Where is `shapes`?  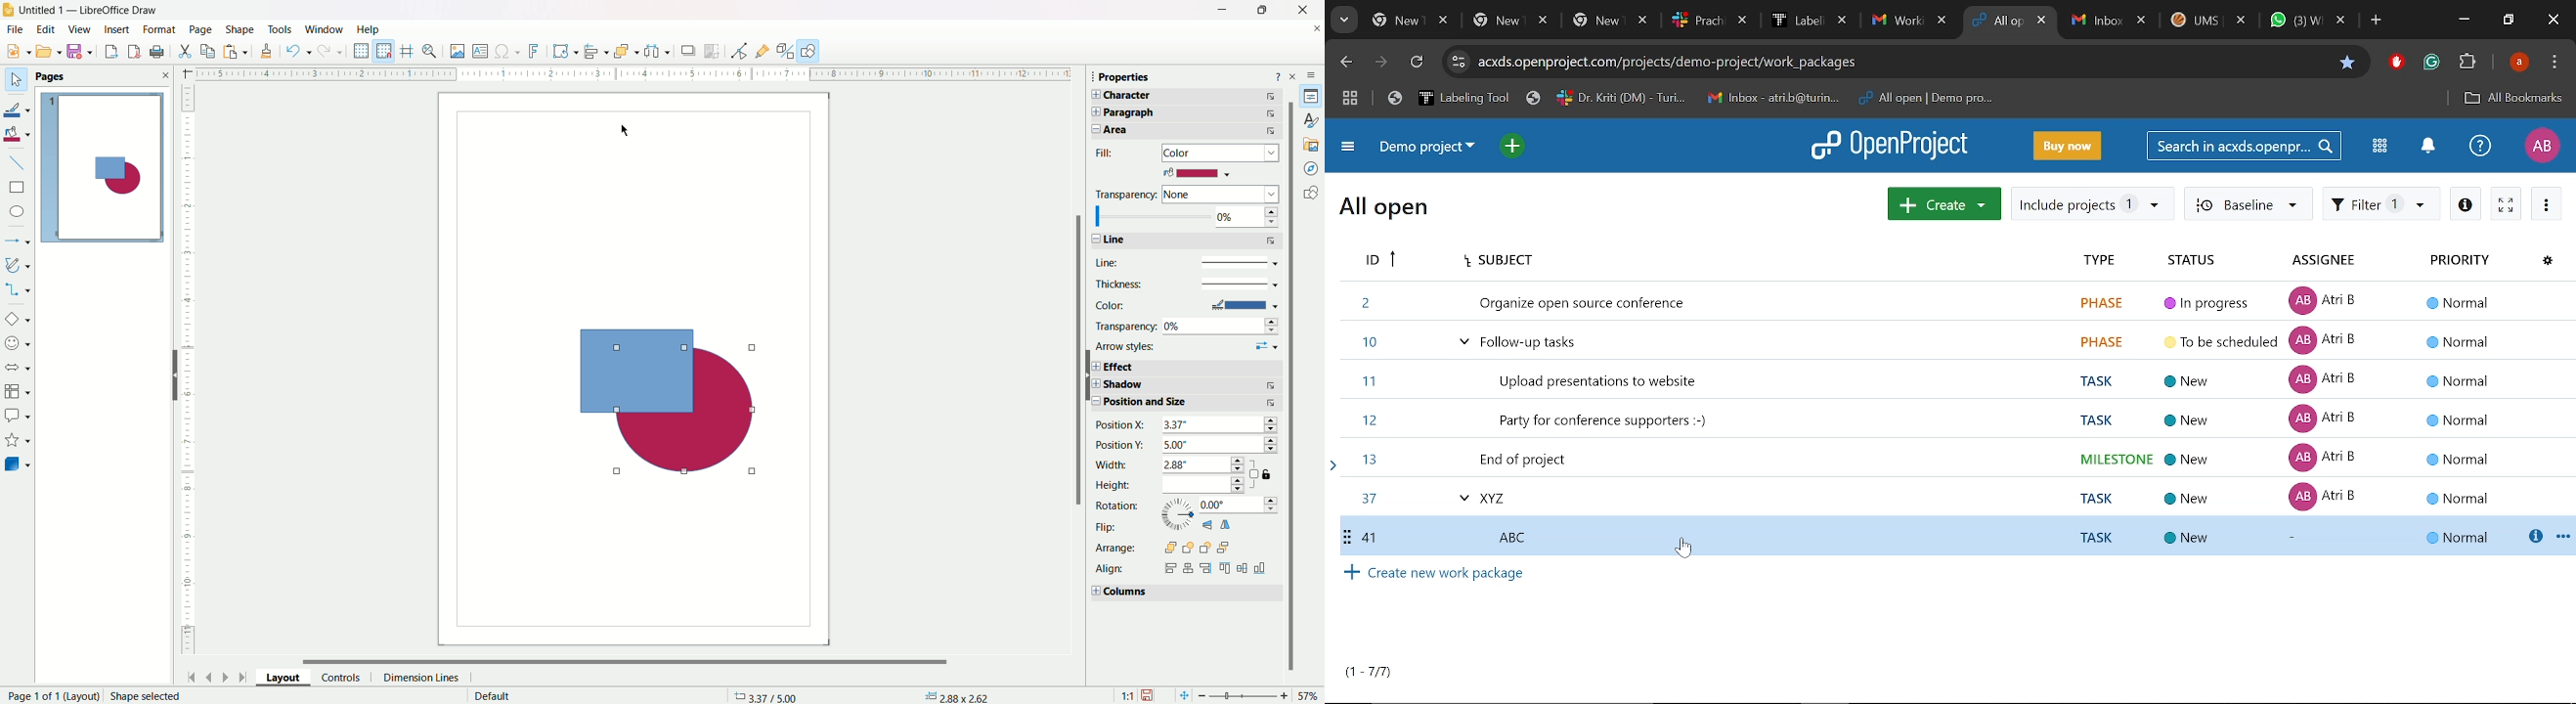 shapes is located at coordinates (678, 399).